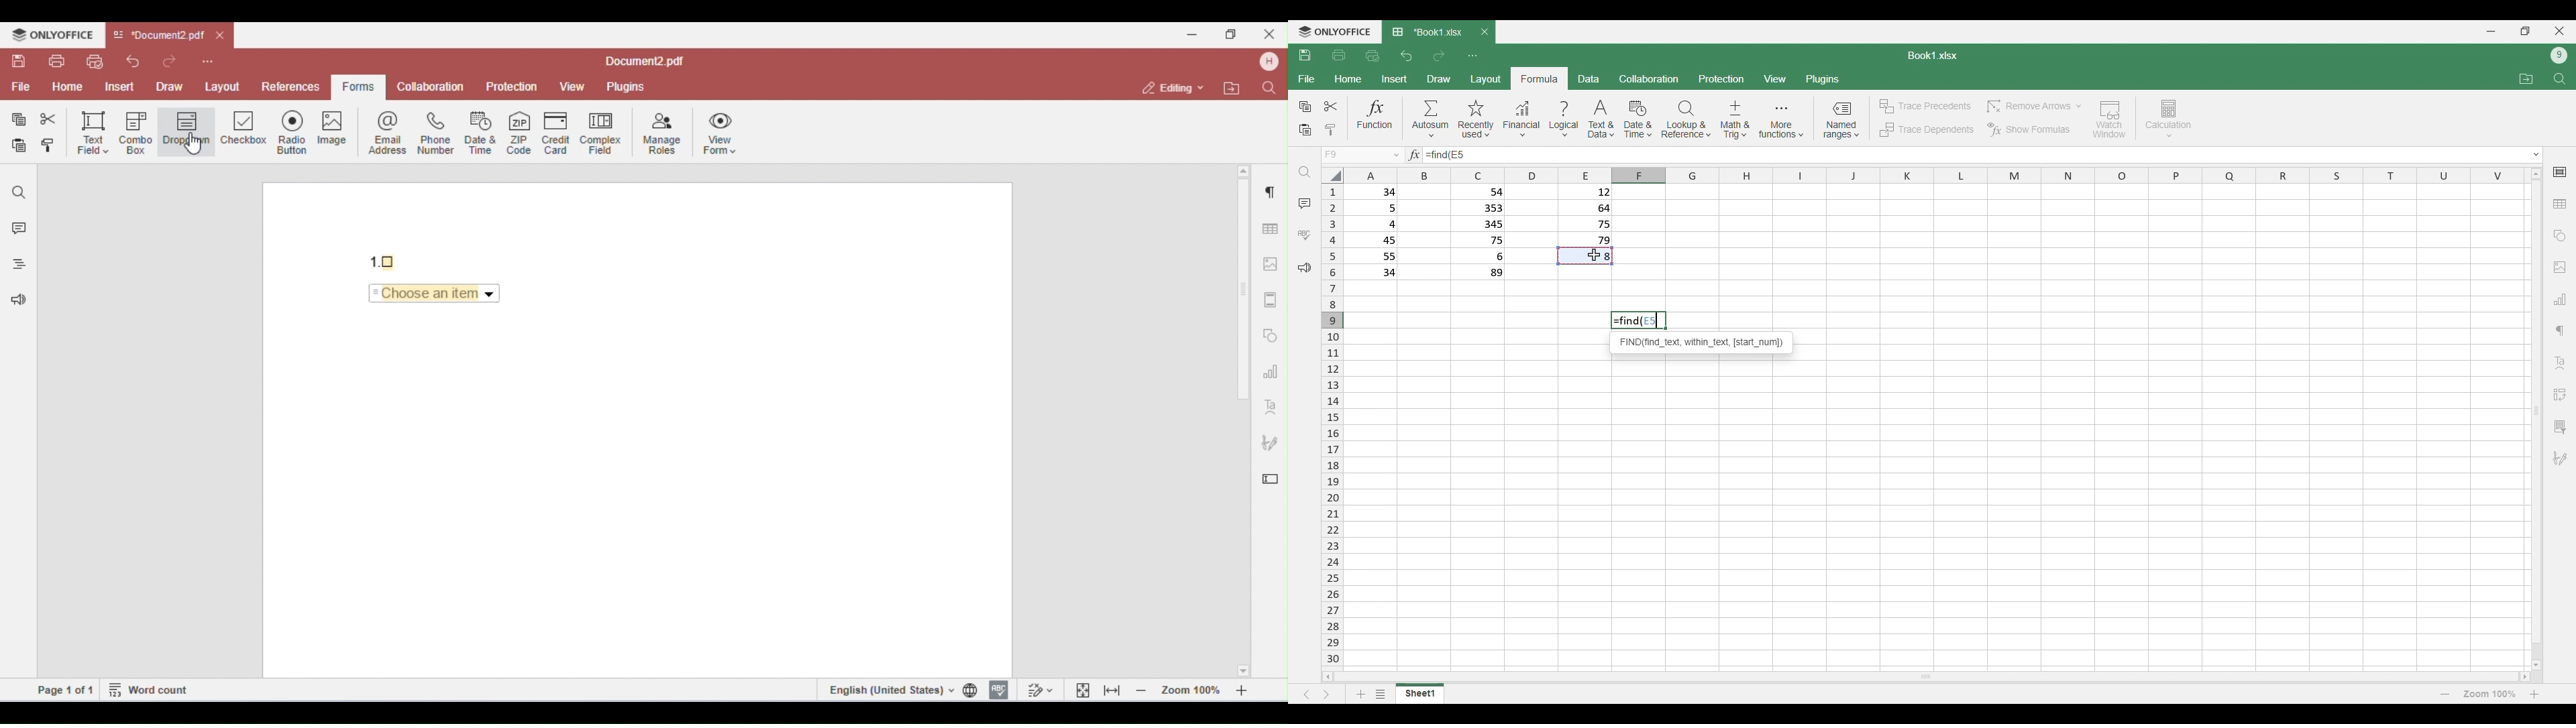 The image size is (2576, 728). What do you see at coordinates (1937, 514) in the screenshot?
I see `Current set of cells` at bounding box center [1937, 514].